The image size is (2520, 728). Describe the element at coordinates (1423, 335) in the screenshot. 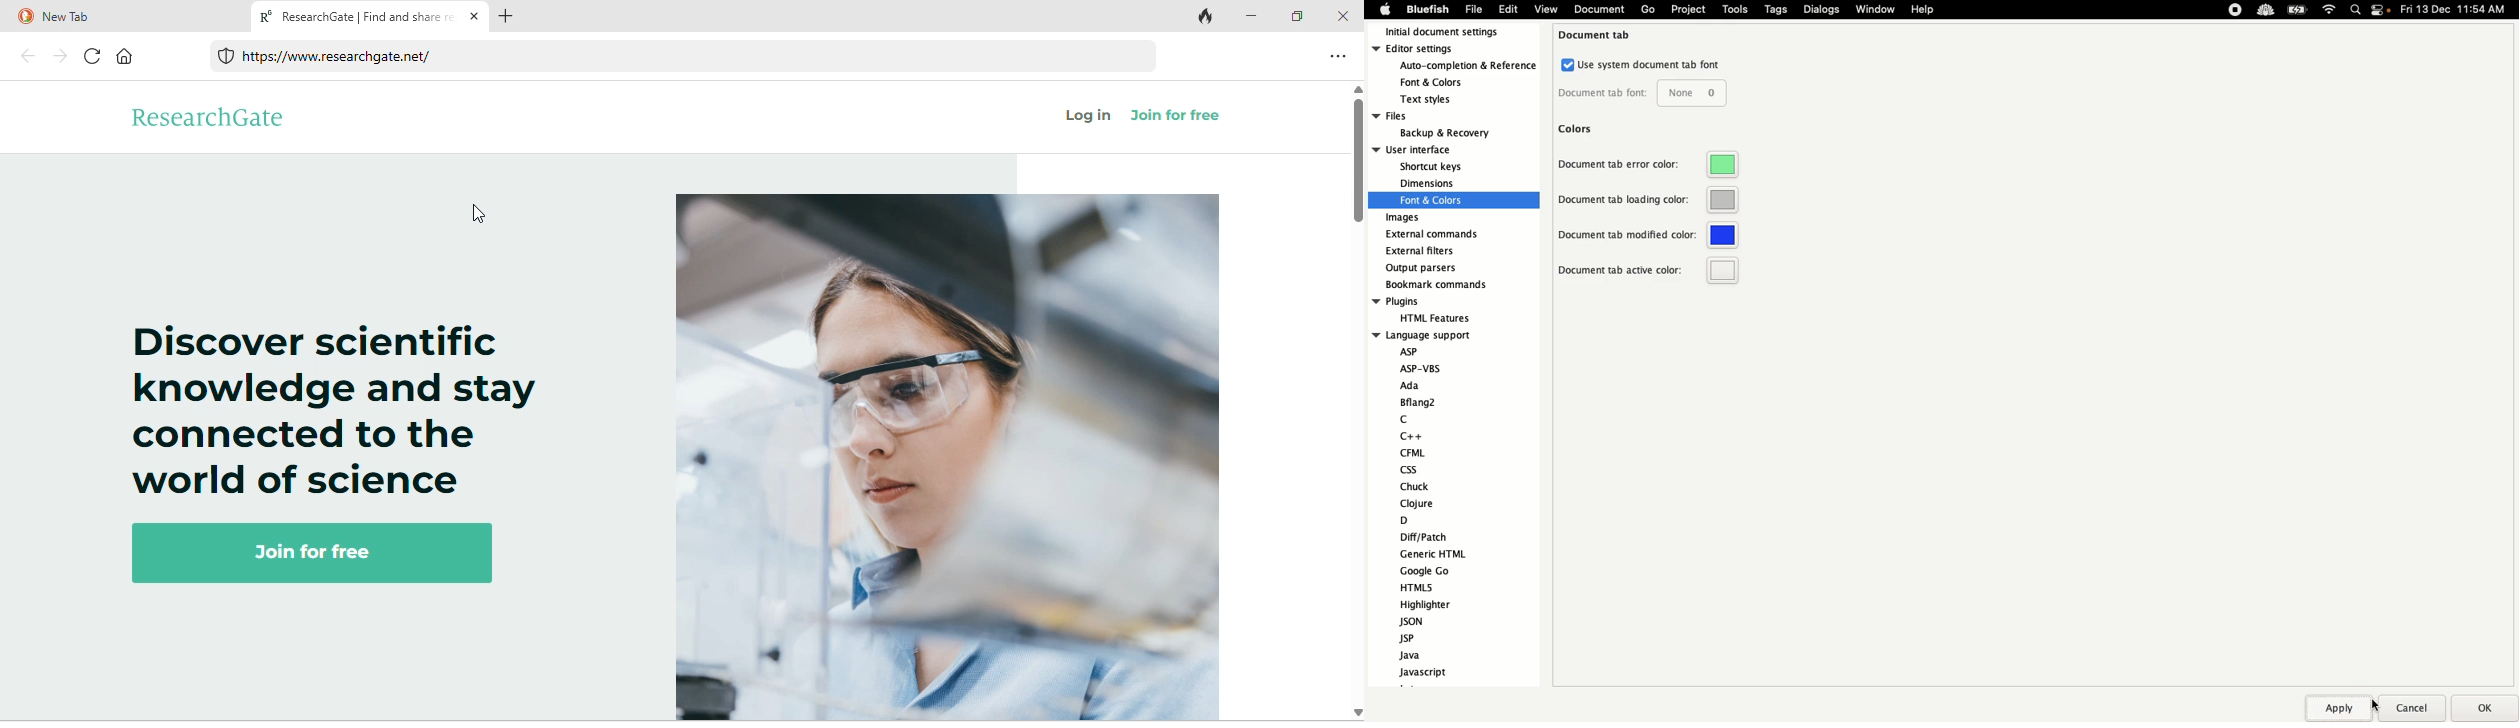

I see `language support` at that location.